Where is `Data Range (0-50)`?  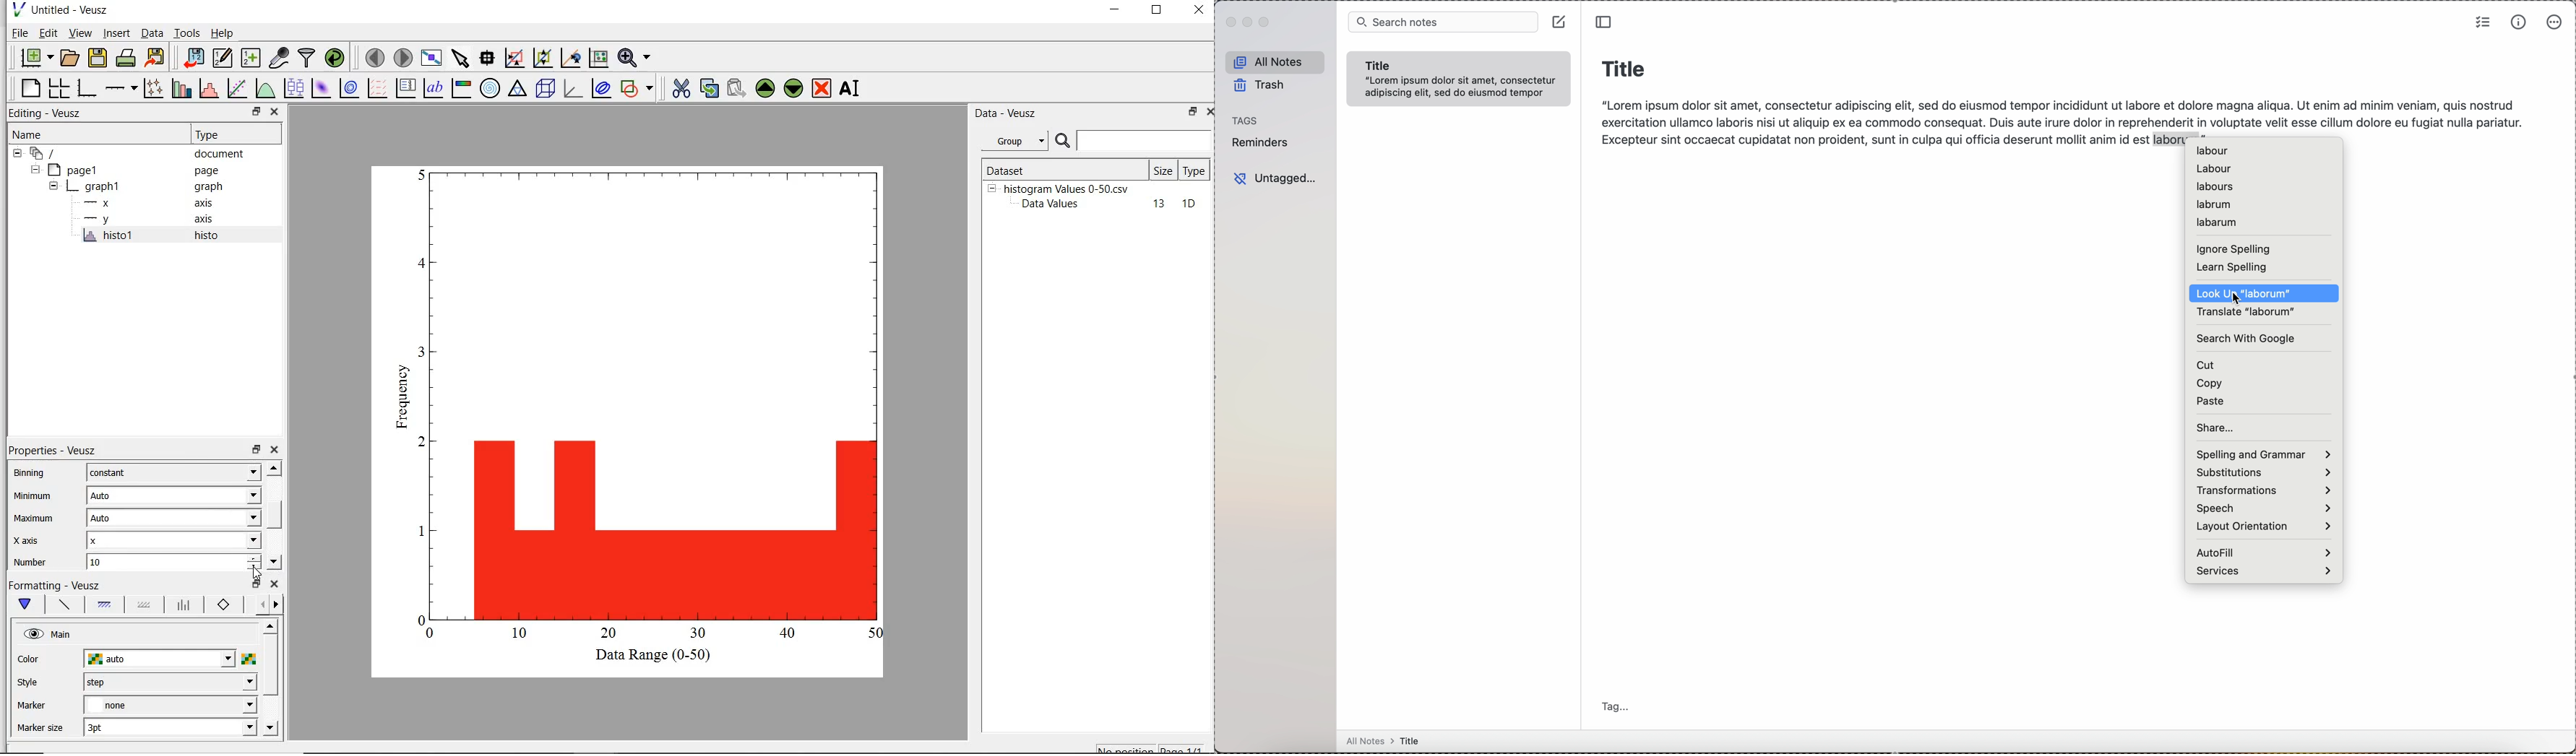 Data Range (0-50) is located at coordinates (655, 656).